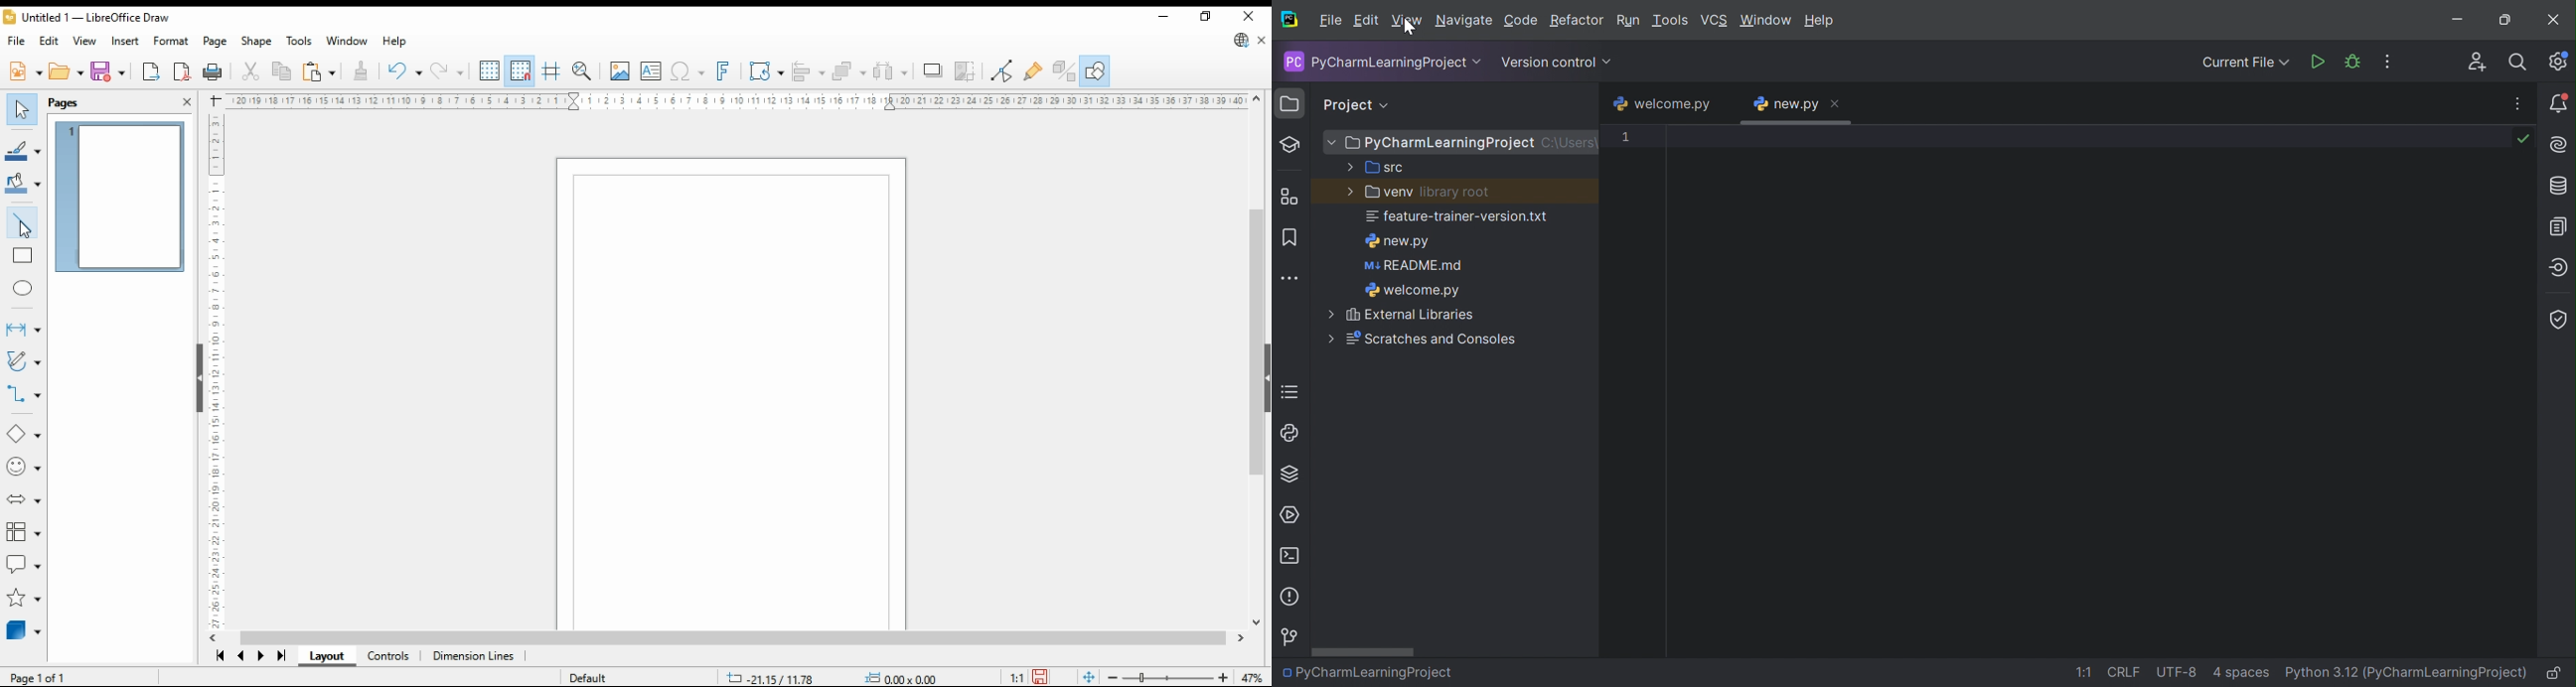 The width and height of the screenshot is (2576, 700). What do you see at coordinates (220, 657) in the screenshot?
I see `first page` at bounding box center [220, 657].